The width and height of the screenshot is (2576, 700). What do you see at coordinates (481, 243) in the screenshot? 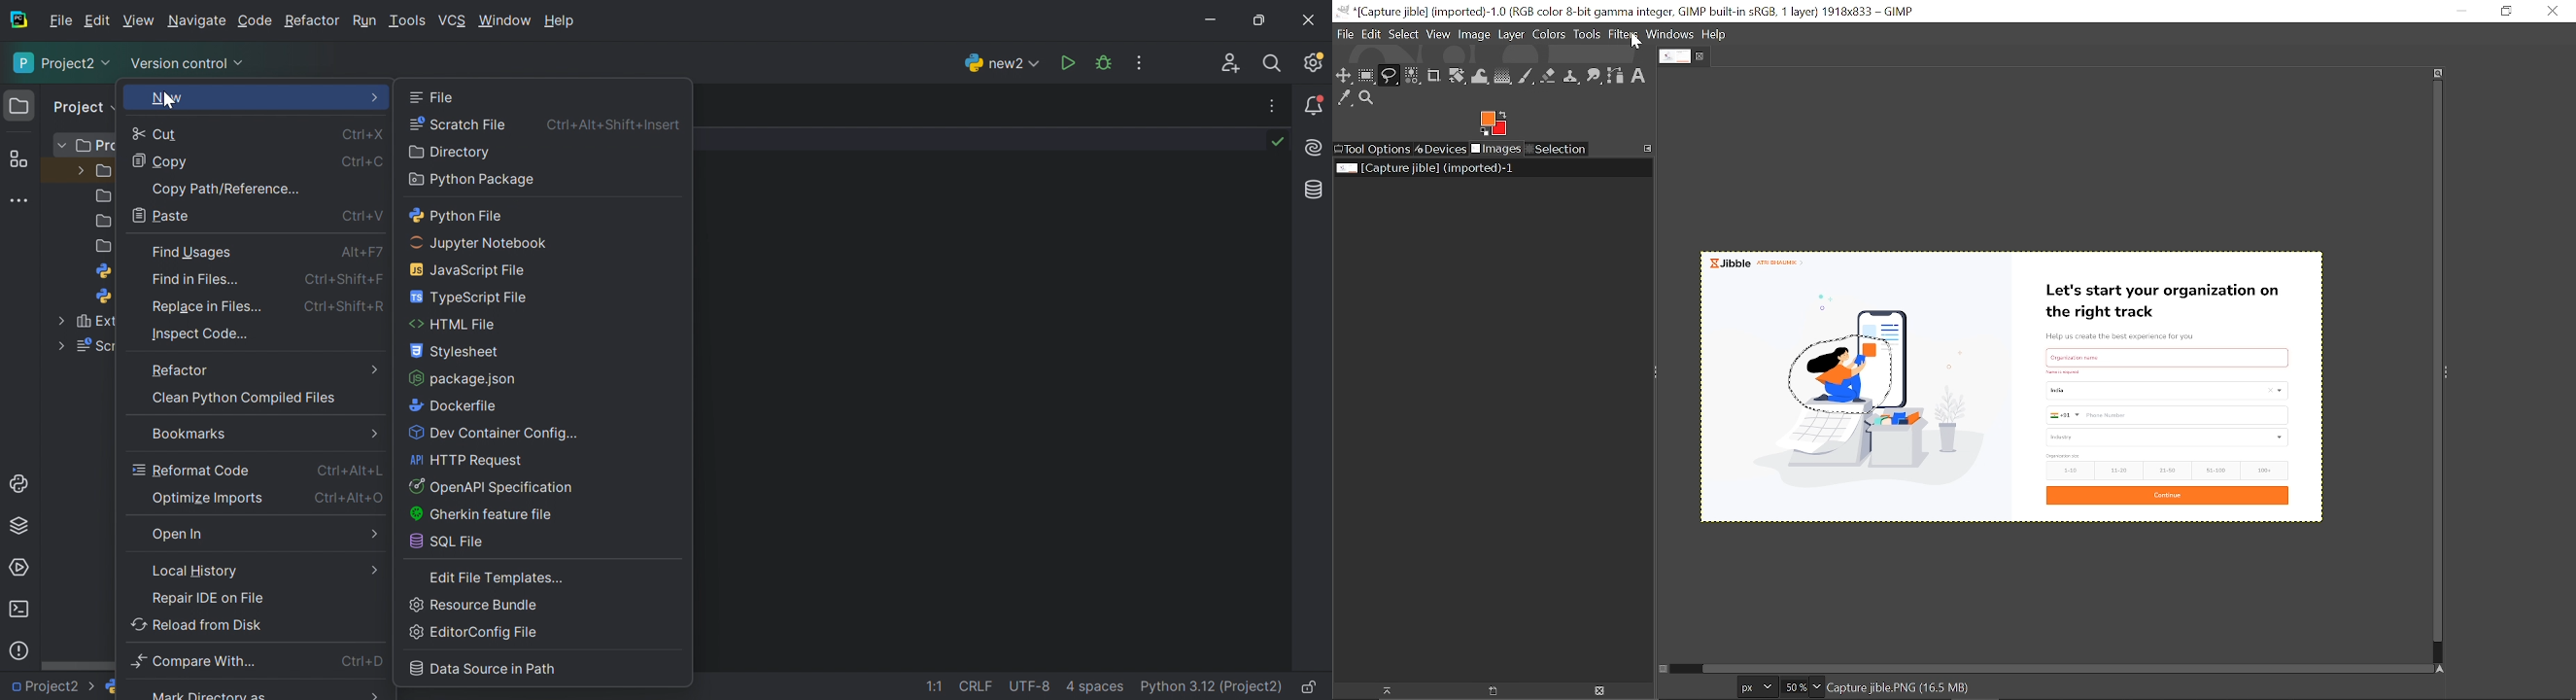
I see `Jupyter notebook` at bounding box center [481, 243].